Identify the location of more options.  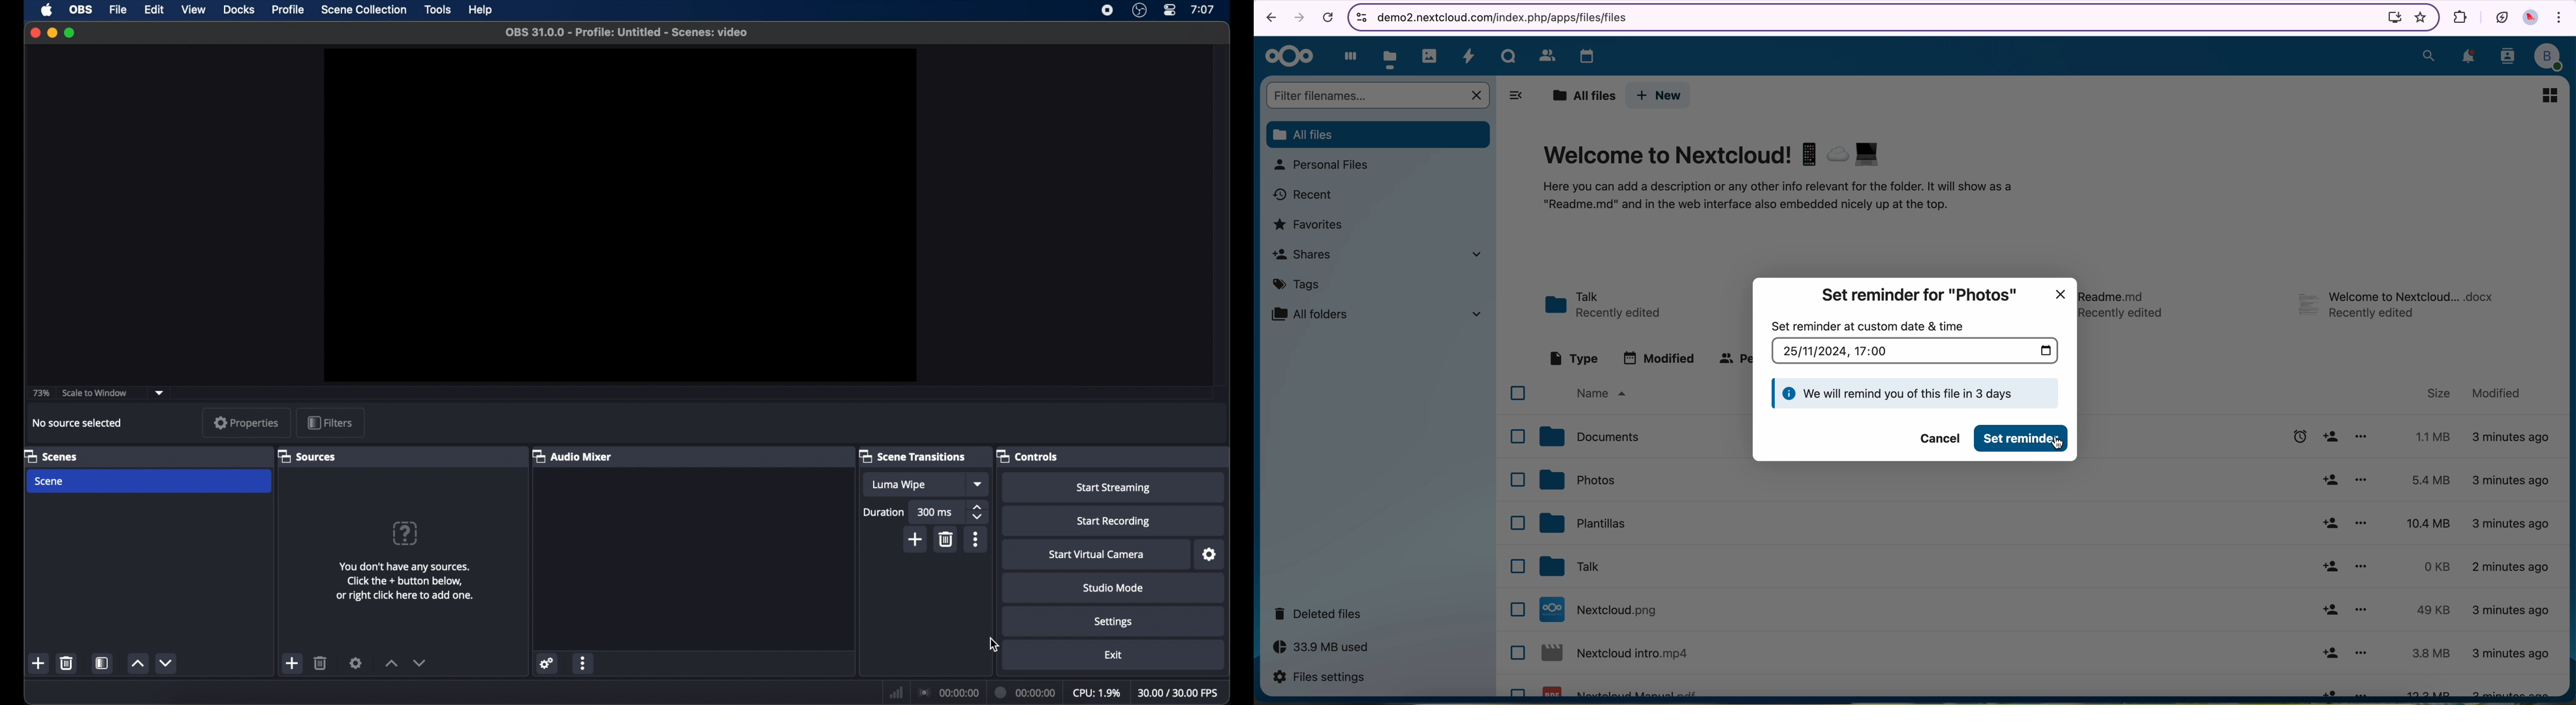
(976, 539).